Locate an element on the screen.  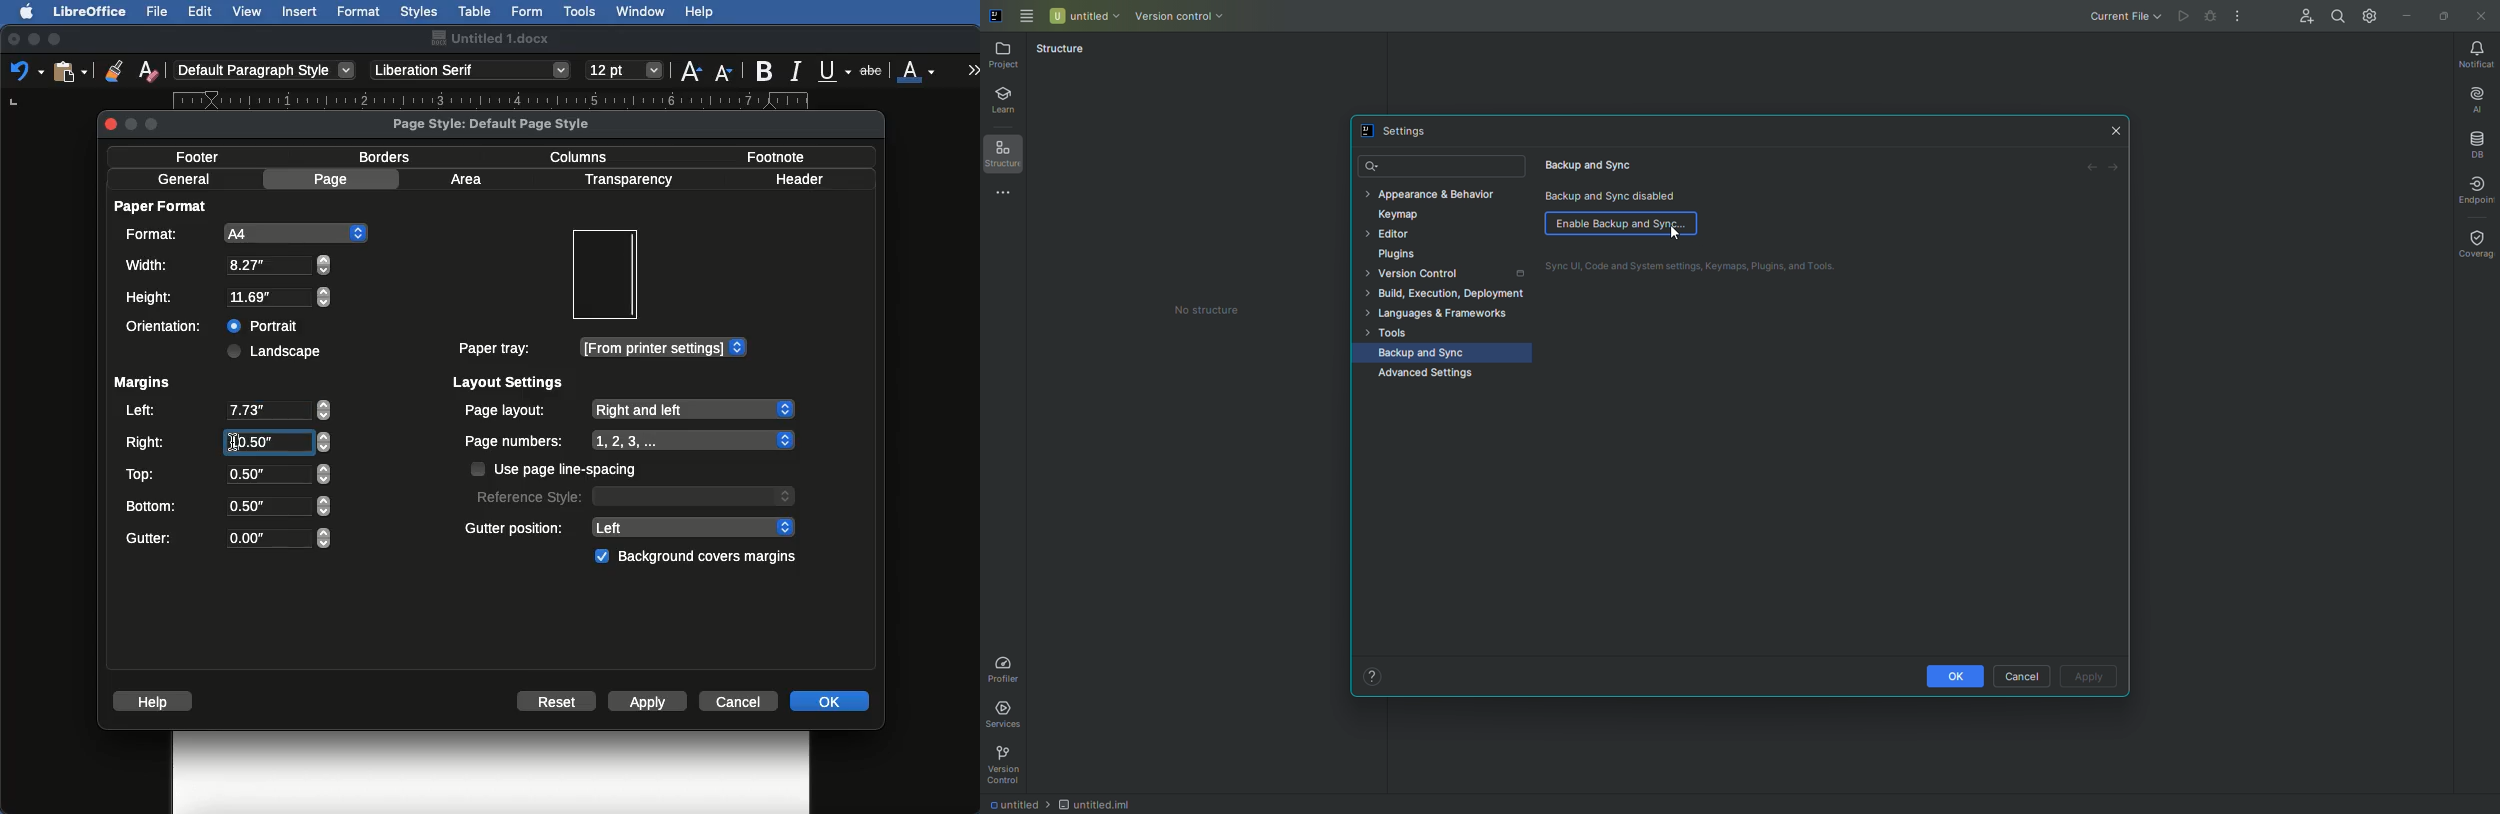
Orientation is located at coordinates (168, 326).